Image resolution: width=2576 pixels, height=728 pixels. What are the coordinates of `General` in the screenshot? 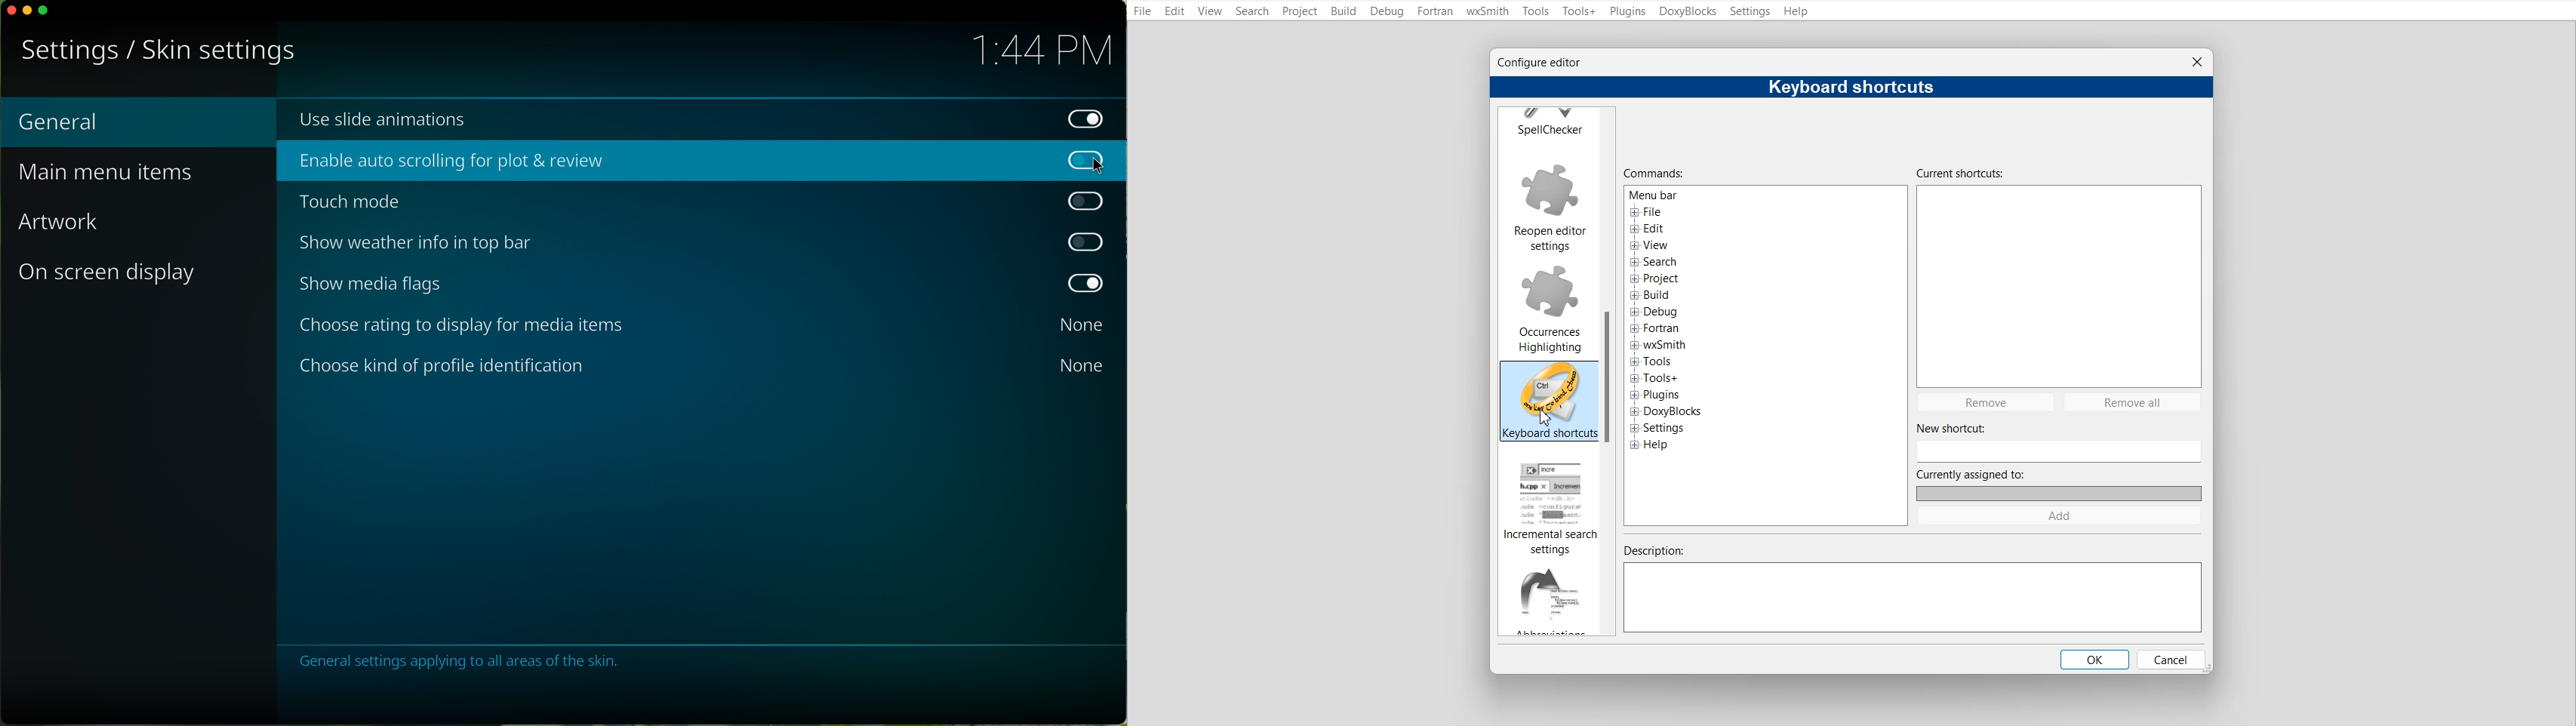 It's located at (142, 122).